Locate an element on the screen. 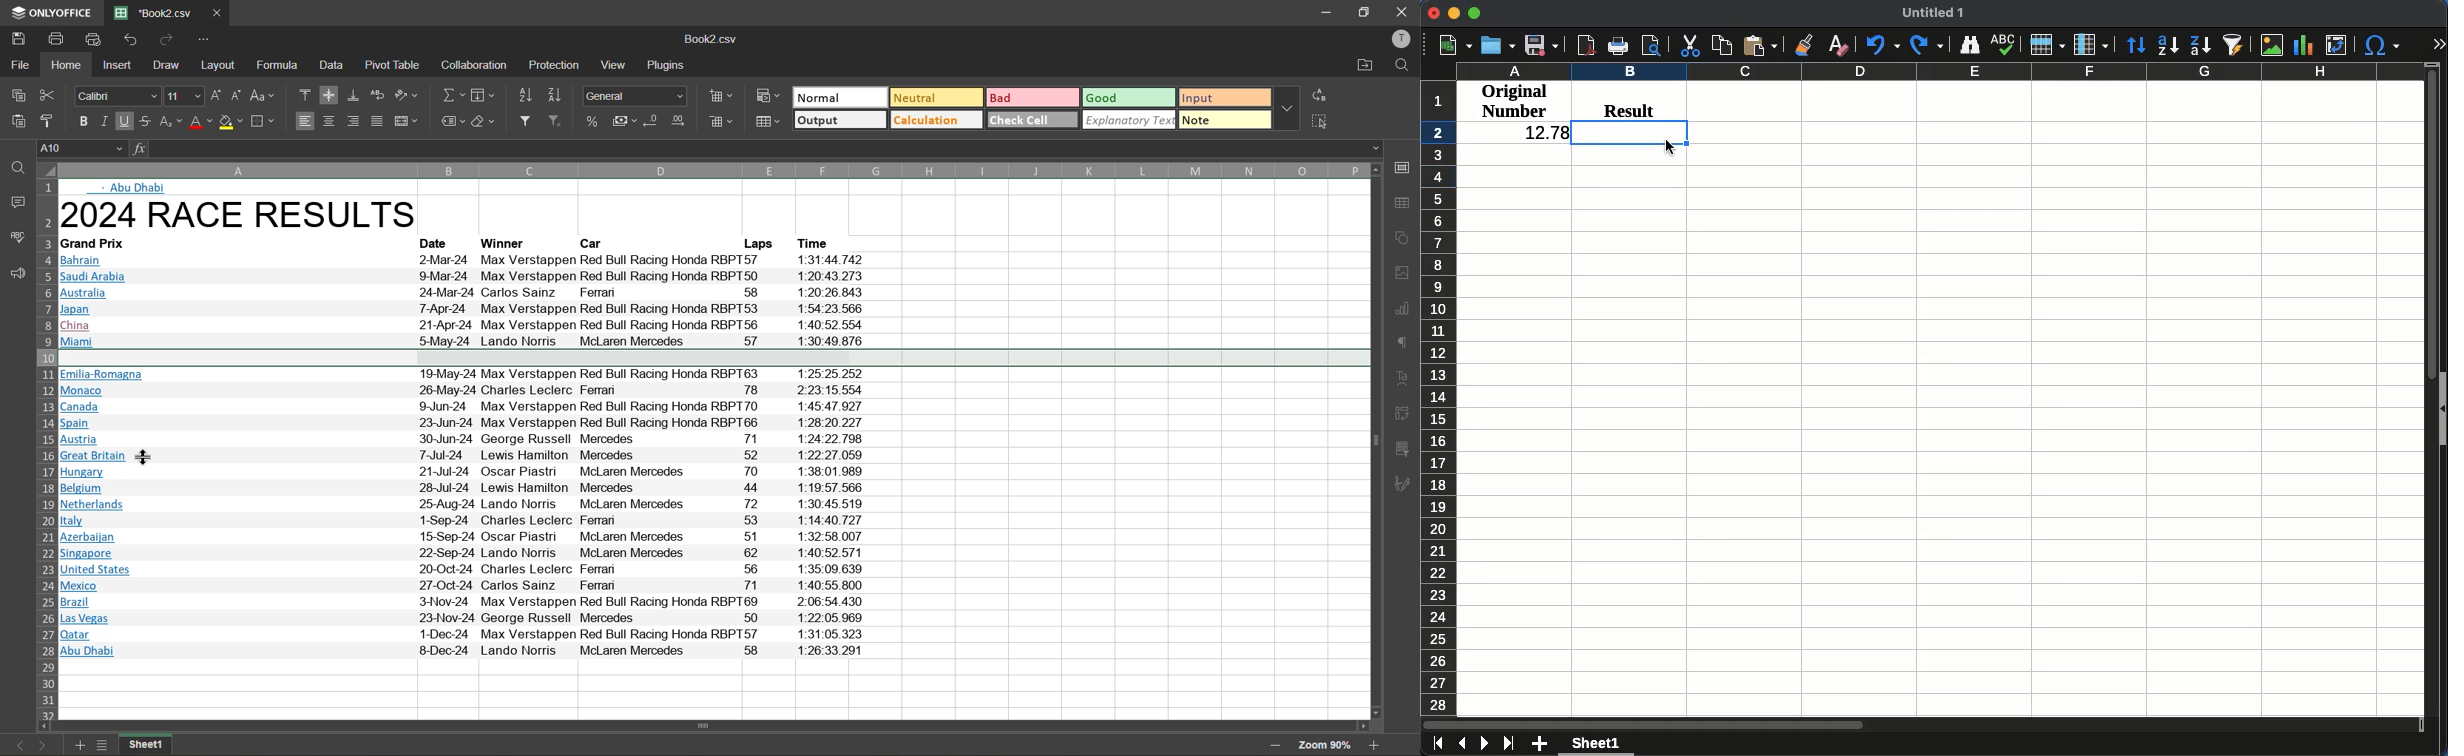 This screenshot has height=756, width=2464. Canada 9-Jun-24 Max Verstappen Red Bull Racing Honda RBPT70 1:45:47 927 is located at coordinates (462, 407).